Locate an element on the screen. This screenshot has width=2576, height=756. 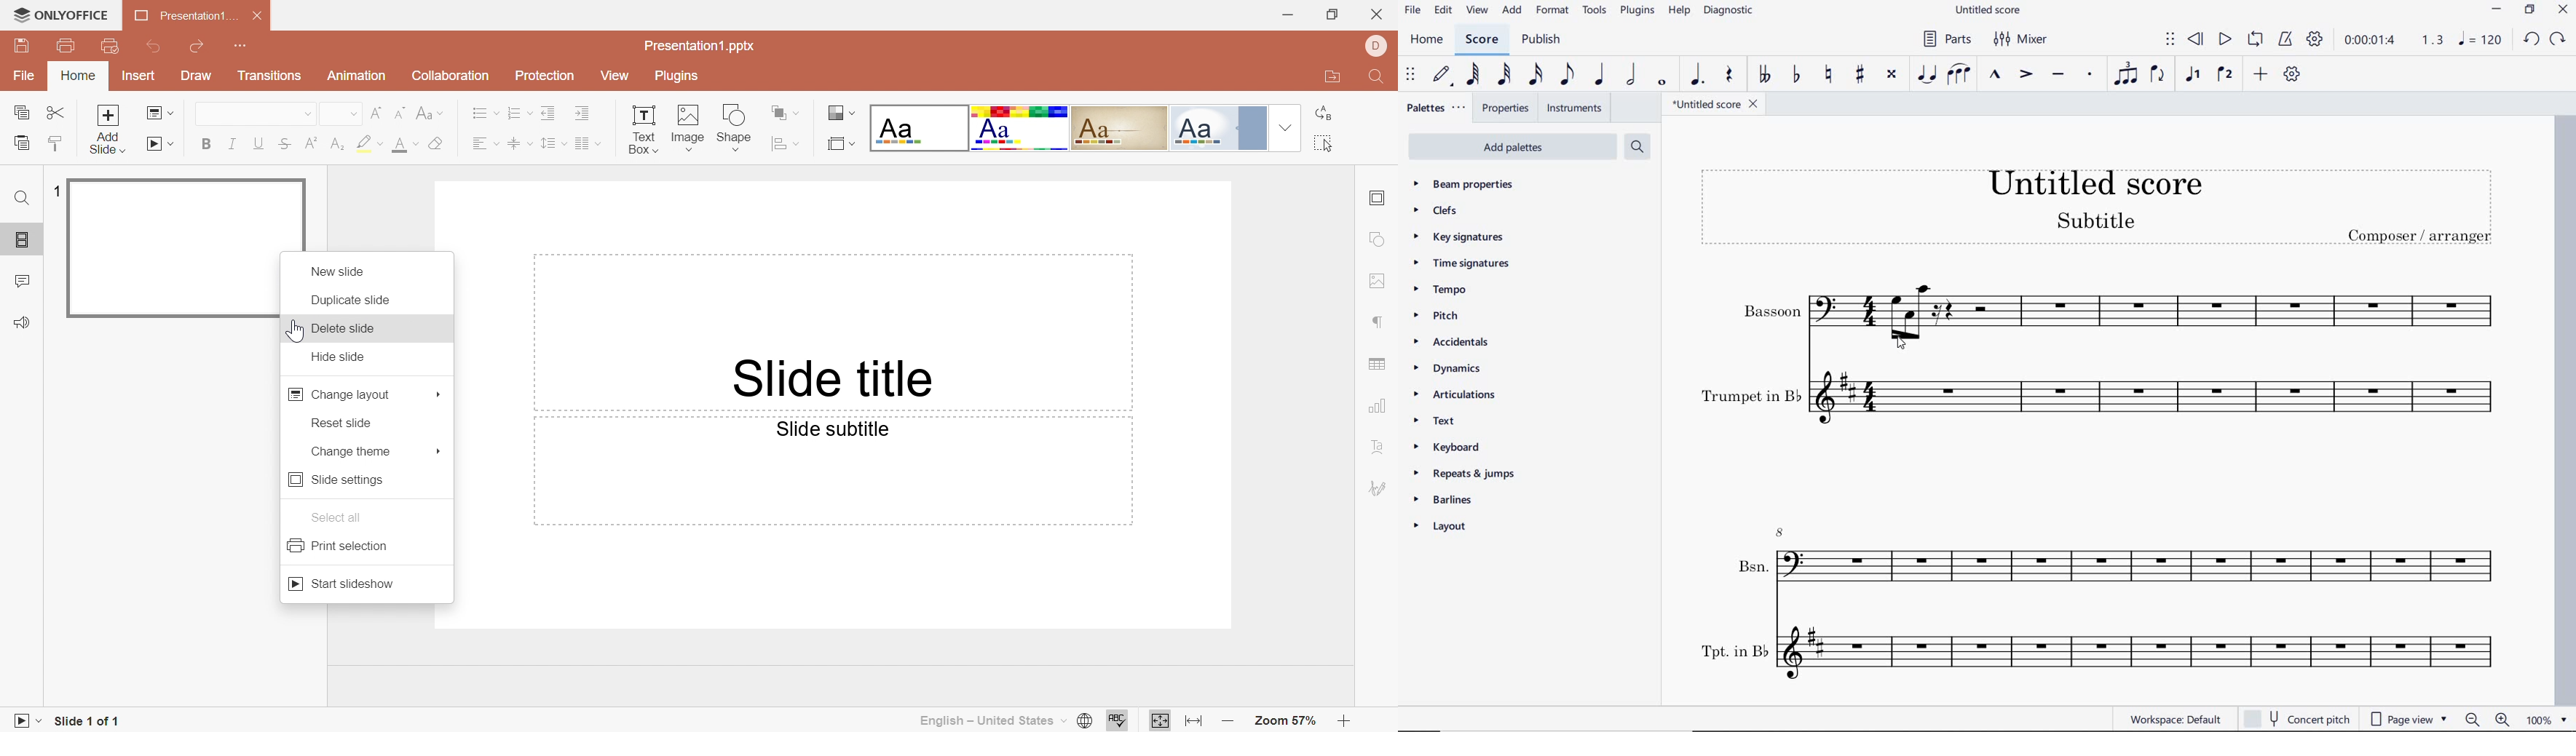
Image settings is located at coordinates (1380, 279).